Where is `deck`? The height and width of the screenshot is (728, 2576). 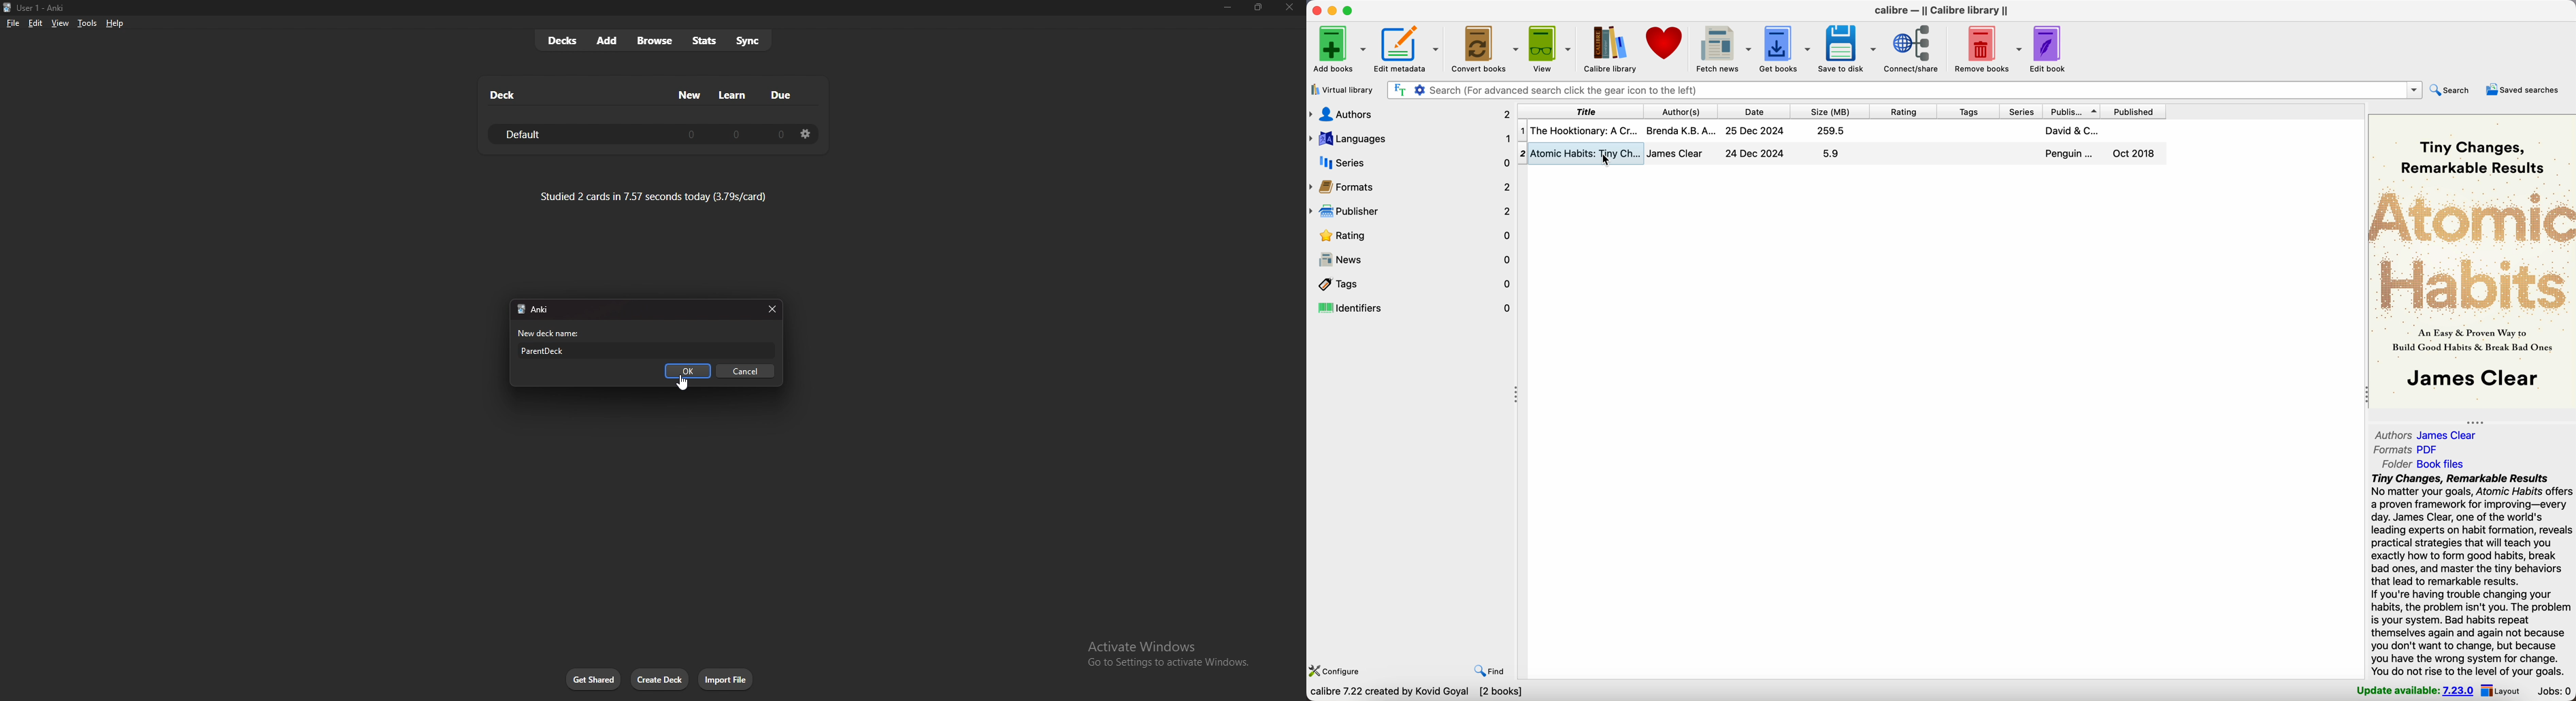 deck is located at coordinates (503, 95).